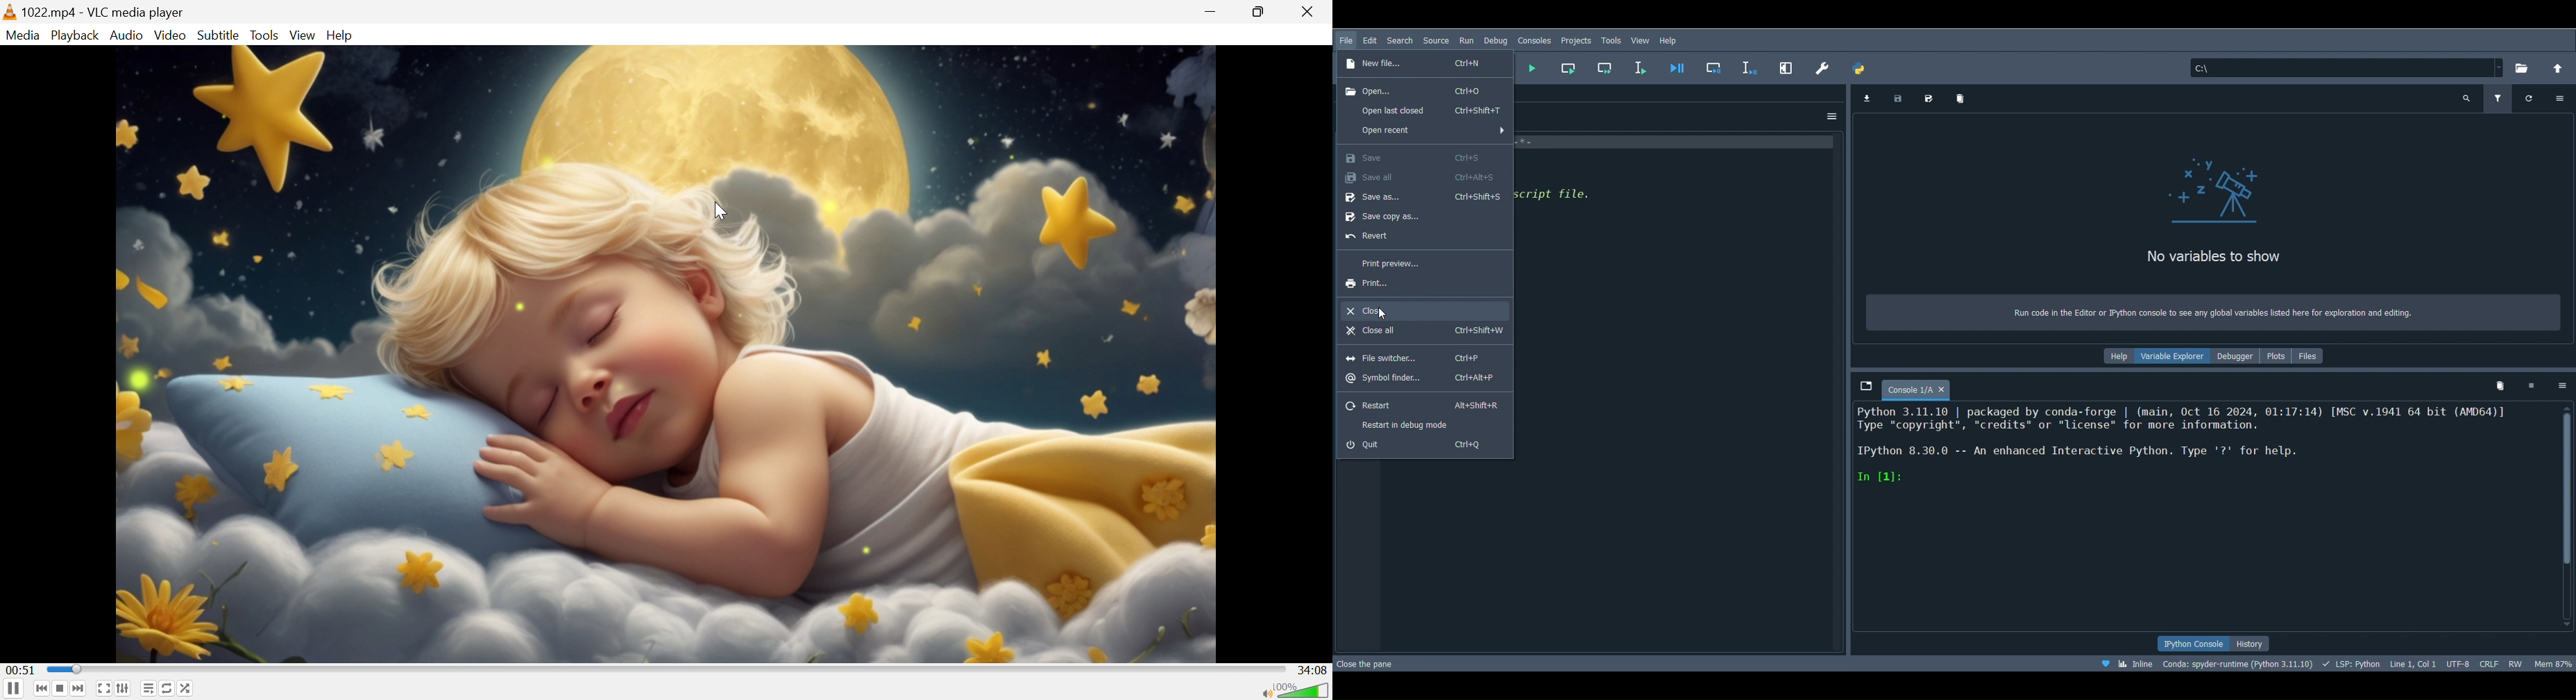 The height and width of the screenshot is (700, 2576). What do you see at coordinates (21, 669) in the screenshot?
I see `00:51` at bounding box center [21, 669].